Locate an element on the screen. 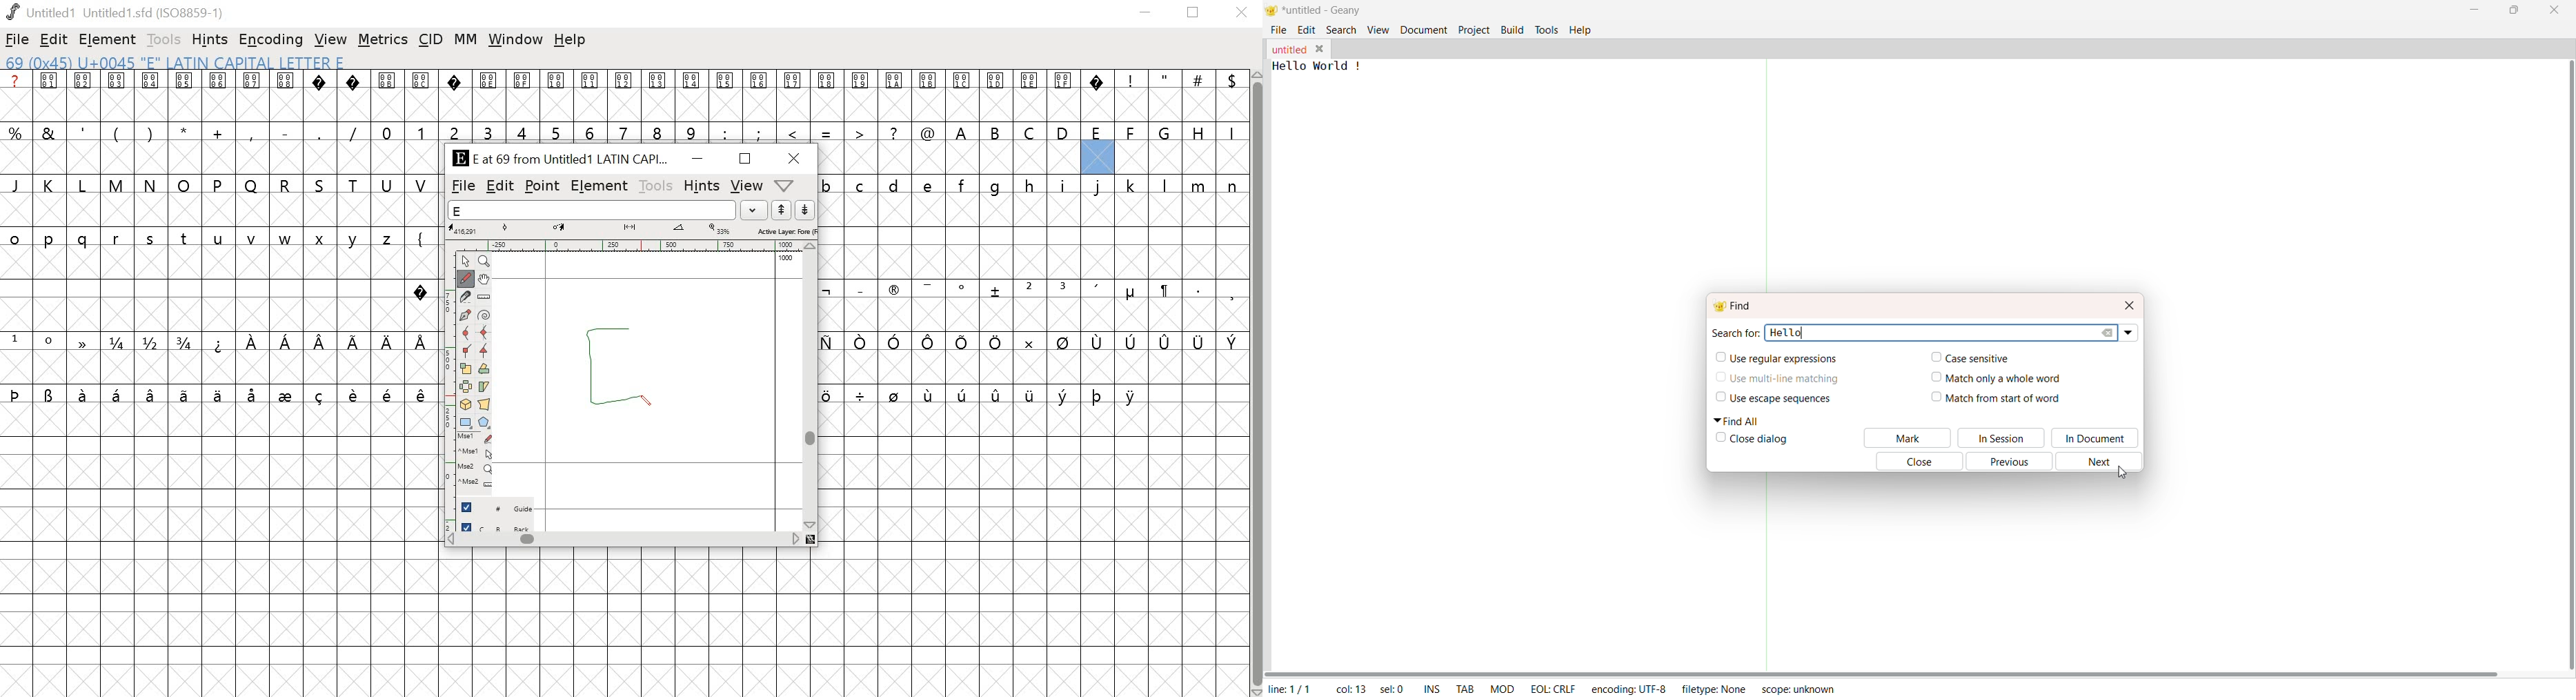  guide layer is located at coordinates (496, 510).